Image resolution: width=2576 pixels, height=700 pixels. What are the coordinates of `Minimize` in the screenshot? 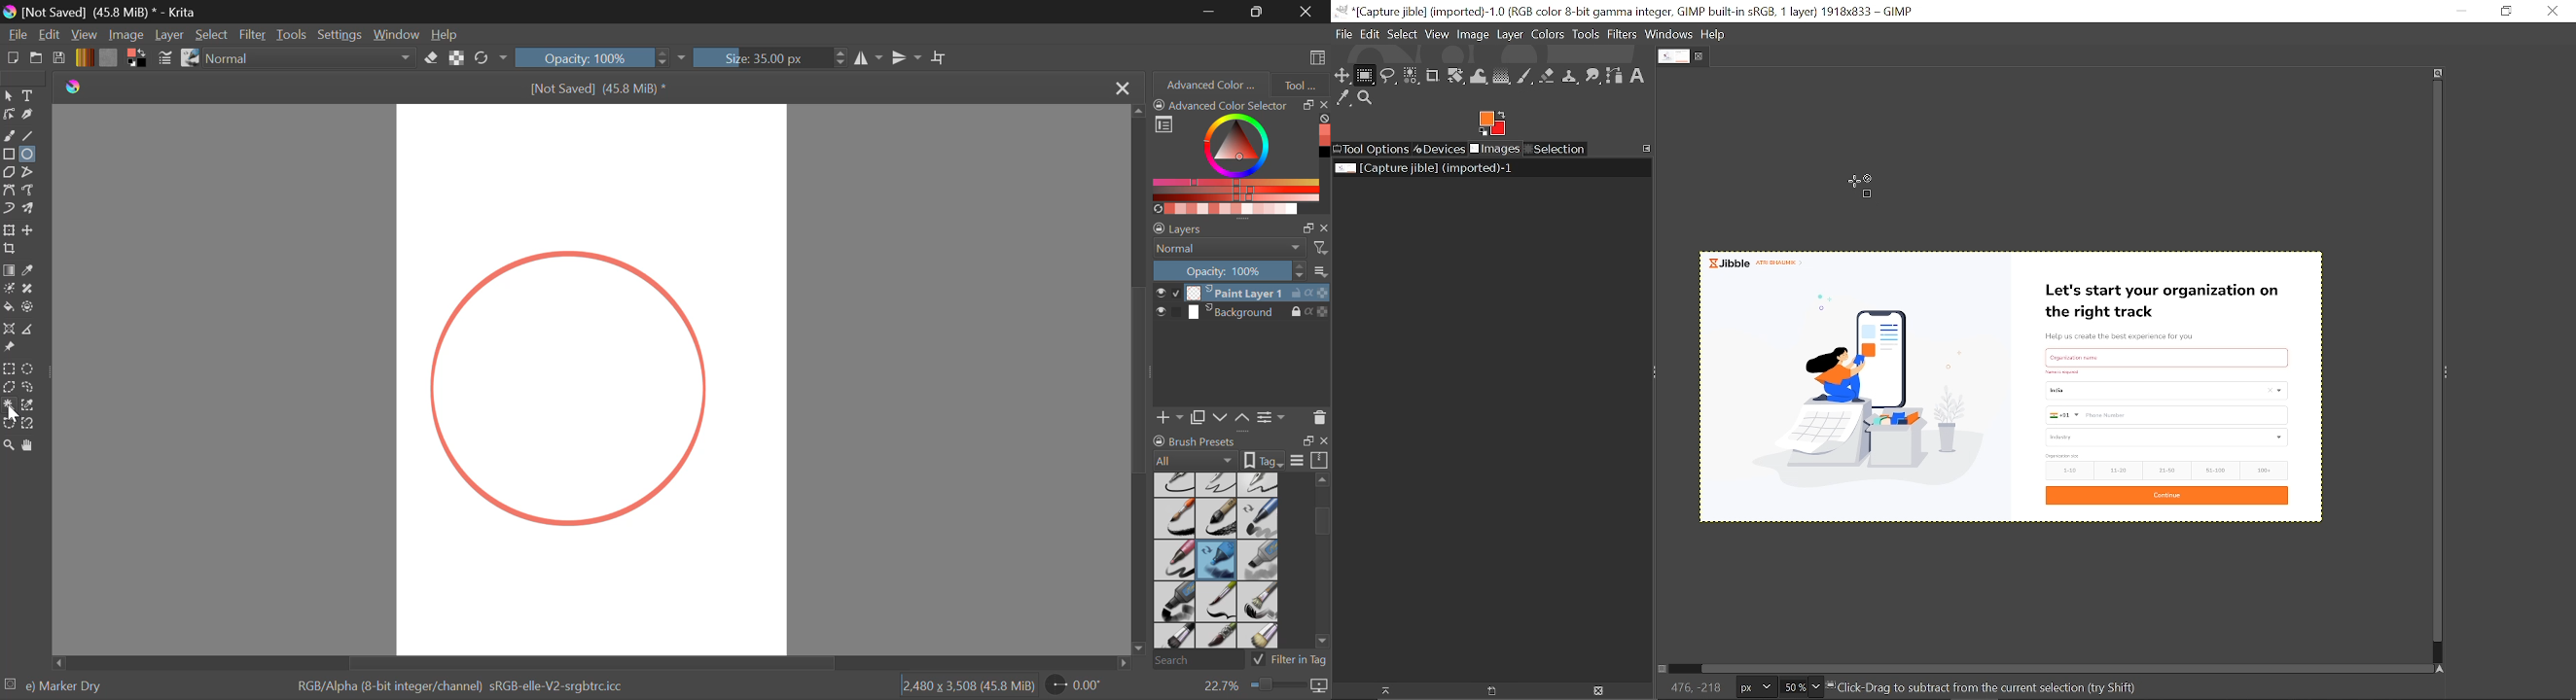 It's located at (2460, 12).